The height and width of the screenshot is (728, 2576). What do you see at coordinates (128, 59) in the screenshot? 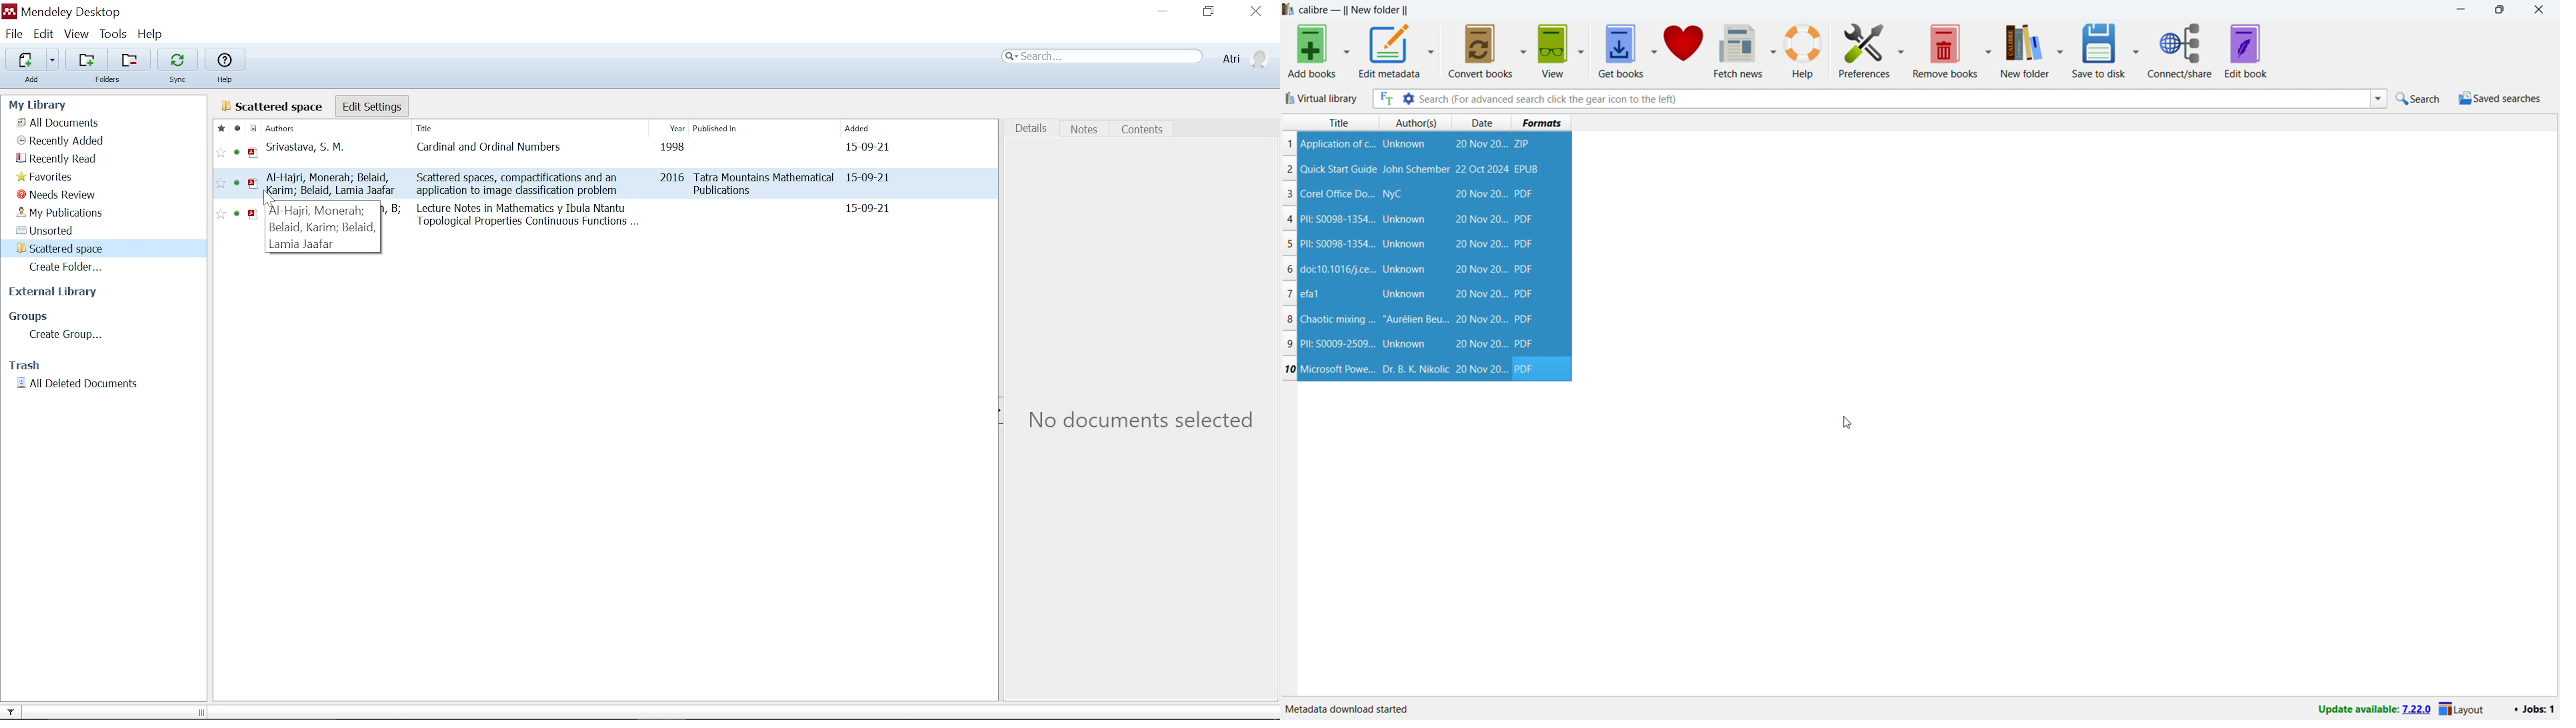
I see `Remove from current folder` at bounding box center [128, 59].